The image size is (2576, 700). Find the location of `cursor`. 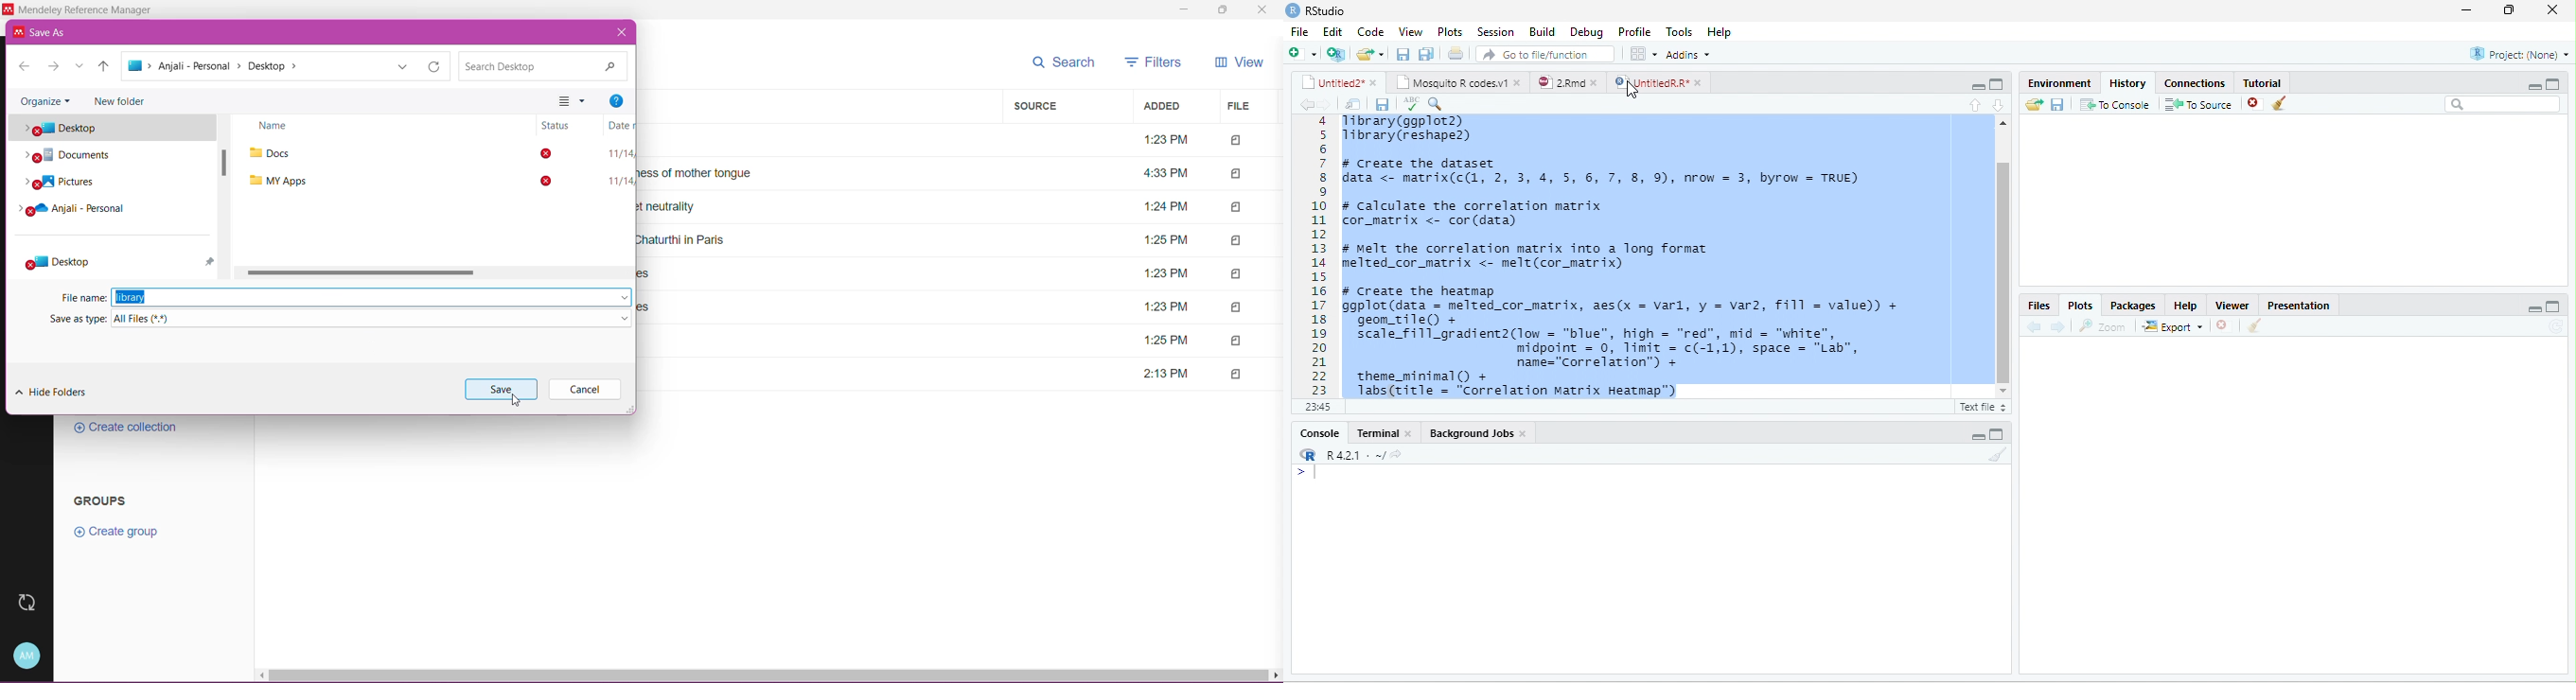

cursor is located at coordinates (1640, 89).